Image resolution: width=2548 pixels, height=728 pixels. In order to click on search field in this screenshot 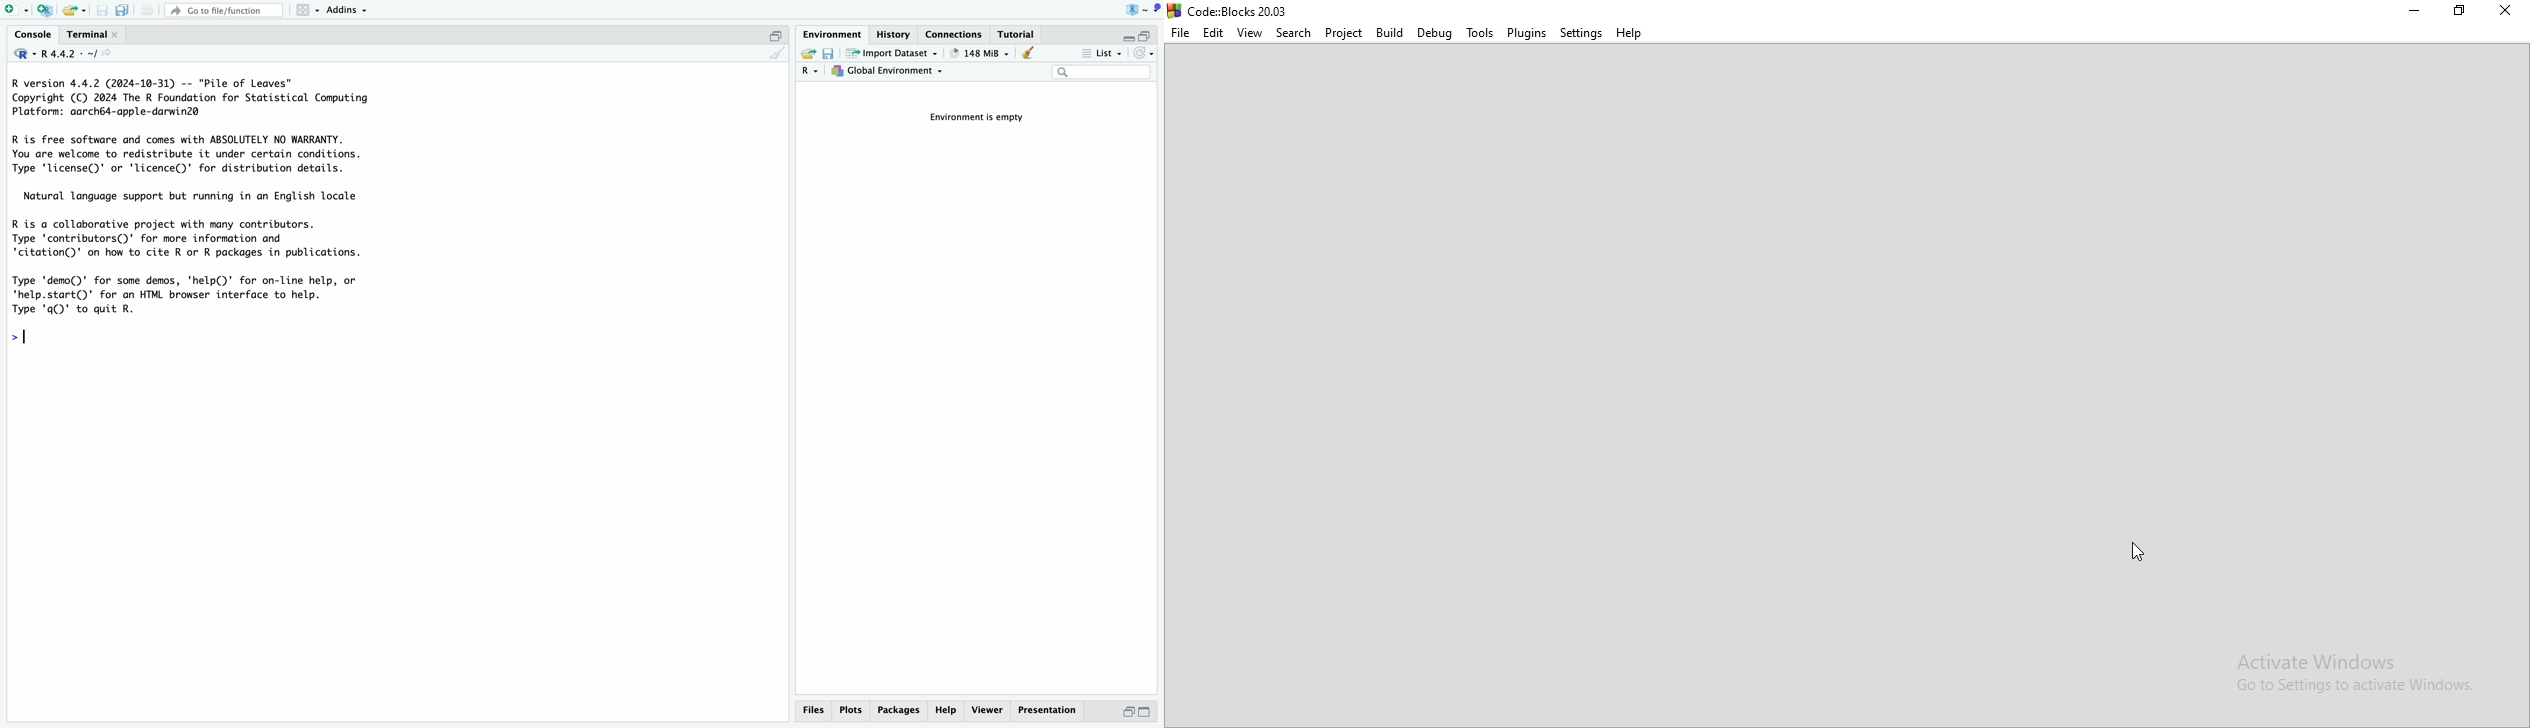, I will do `click(1102, 73)`.